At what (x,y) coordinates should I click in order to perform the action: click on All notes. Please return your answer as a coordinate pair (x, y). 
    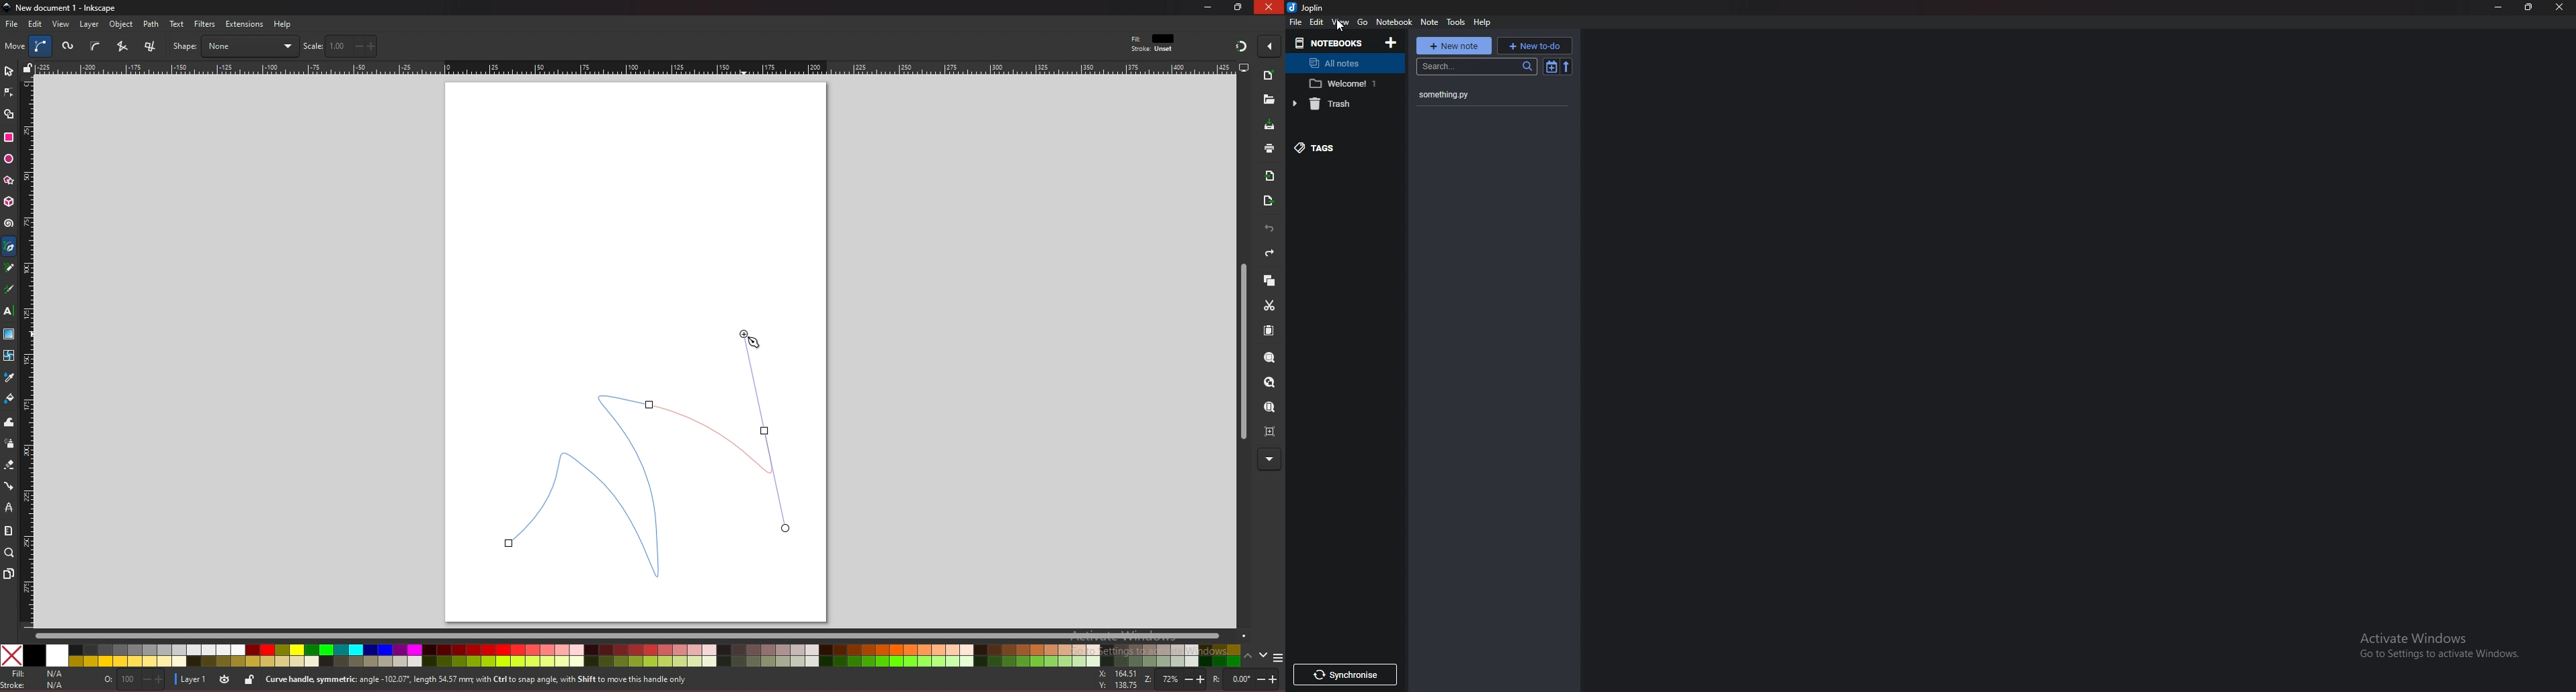
    Looking at the image, I should click on (1346, 62).